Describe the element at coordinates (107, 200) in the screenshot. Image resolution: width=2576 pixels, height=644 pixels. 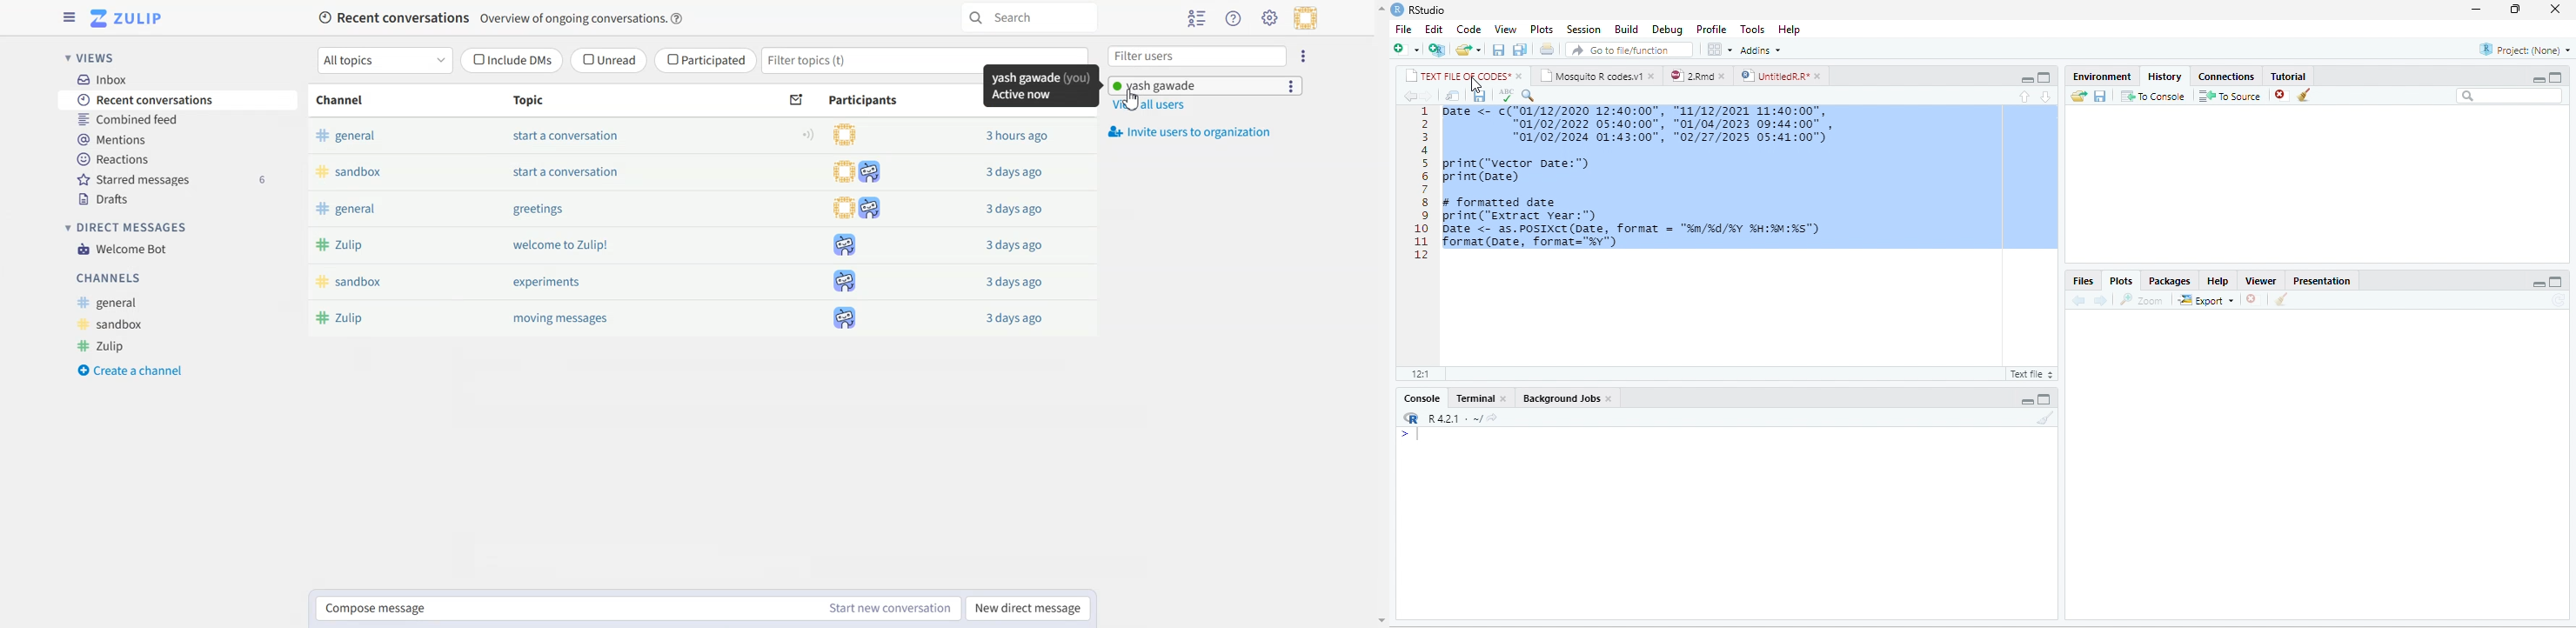
I see `Drafts` at that location.